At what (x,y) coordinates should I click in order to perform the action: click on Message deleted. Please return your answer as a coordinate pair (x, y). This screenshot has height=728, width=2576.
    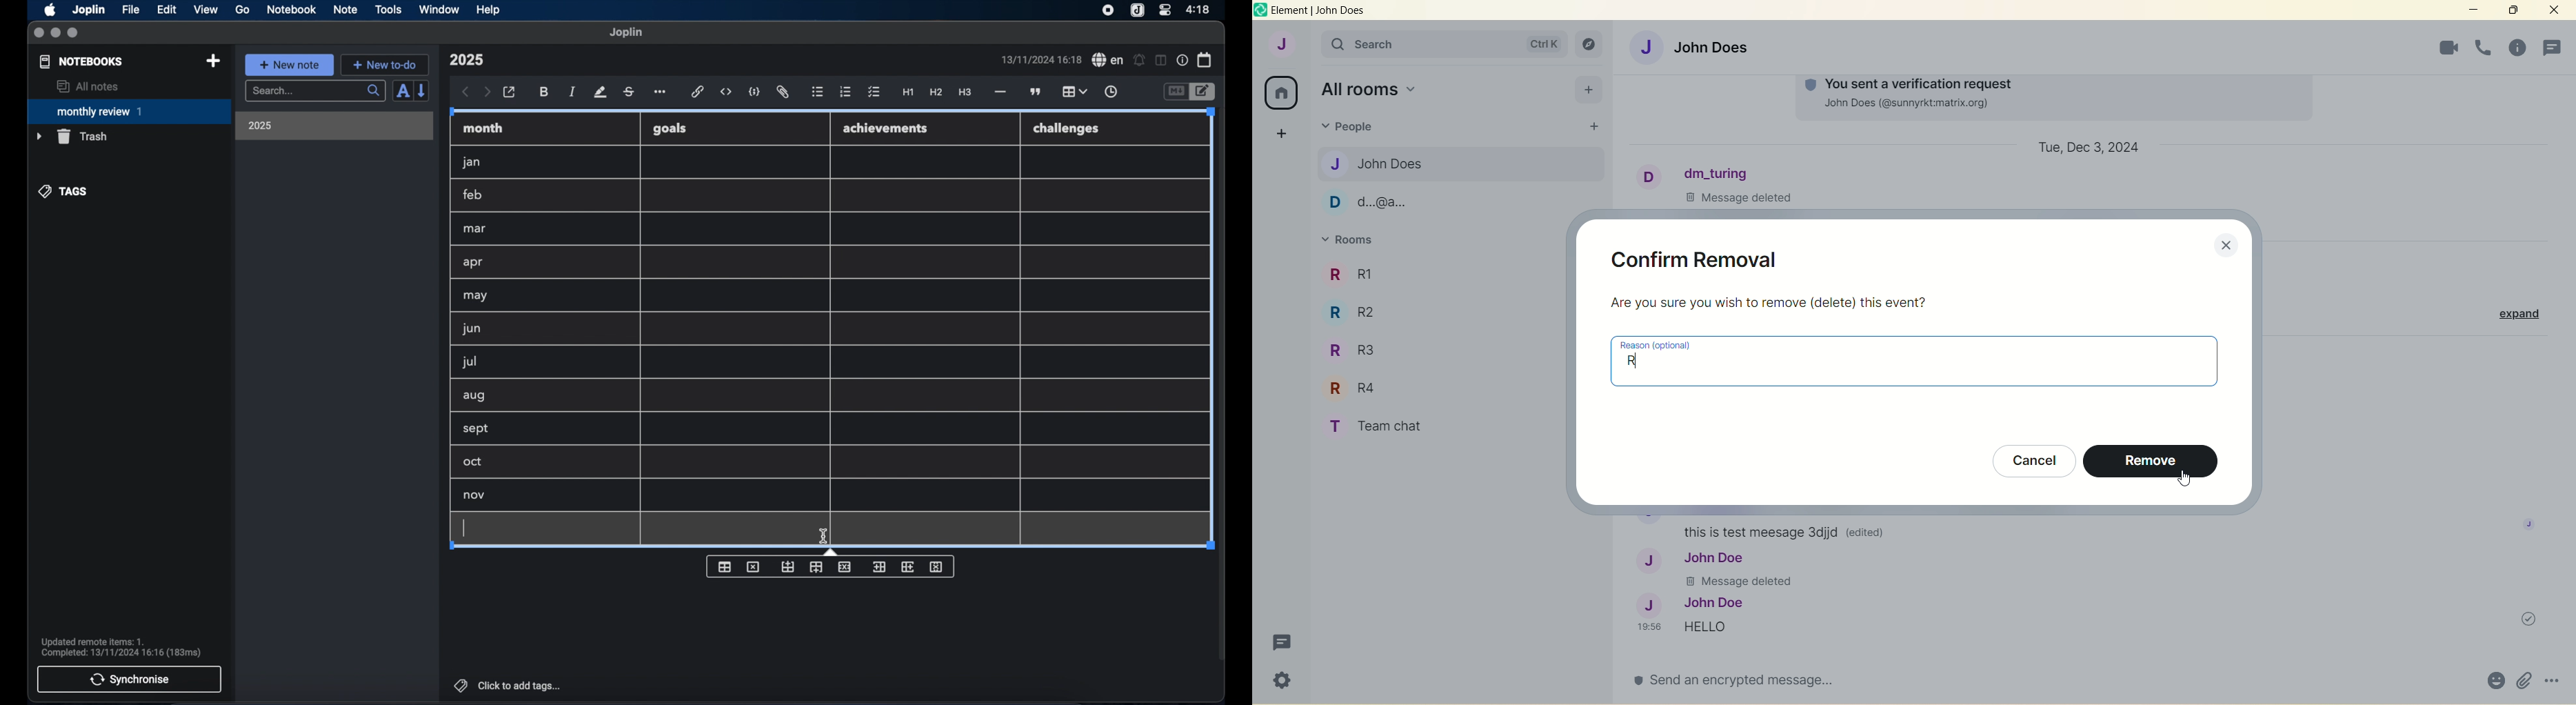
    Looking at the image, I should click on (1743, 581).